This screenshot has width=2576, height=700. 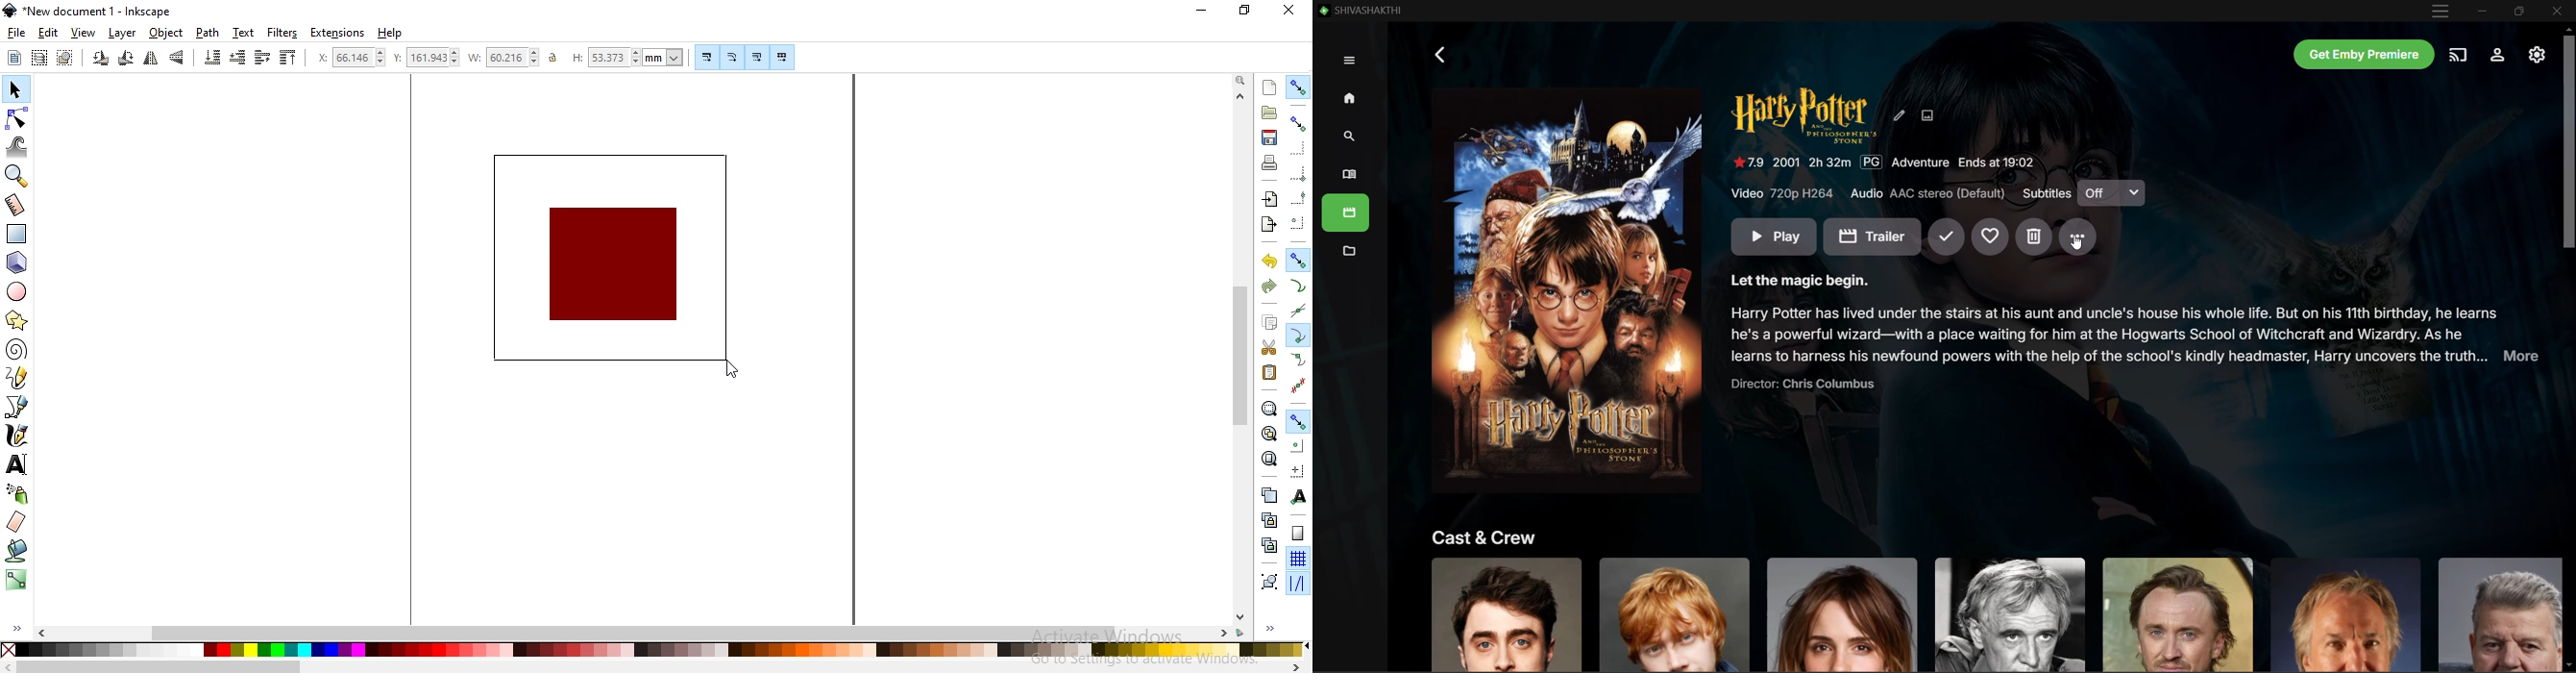 What do you see at coordinates (1267, 581) in the screenshot?
I see `group selected objects` at bounding box center [1267, 581].